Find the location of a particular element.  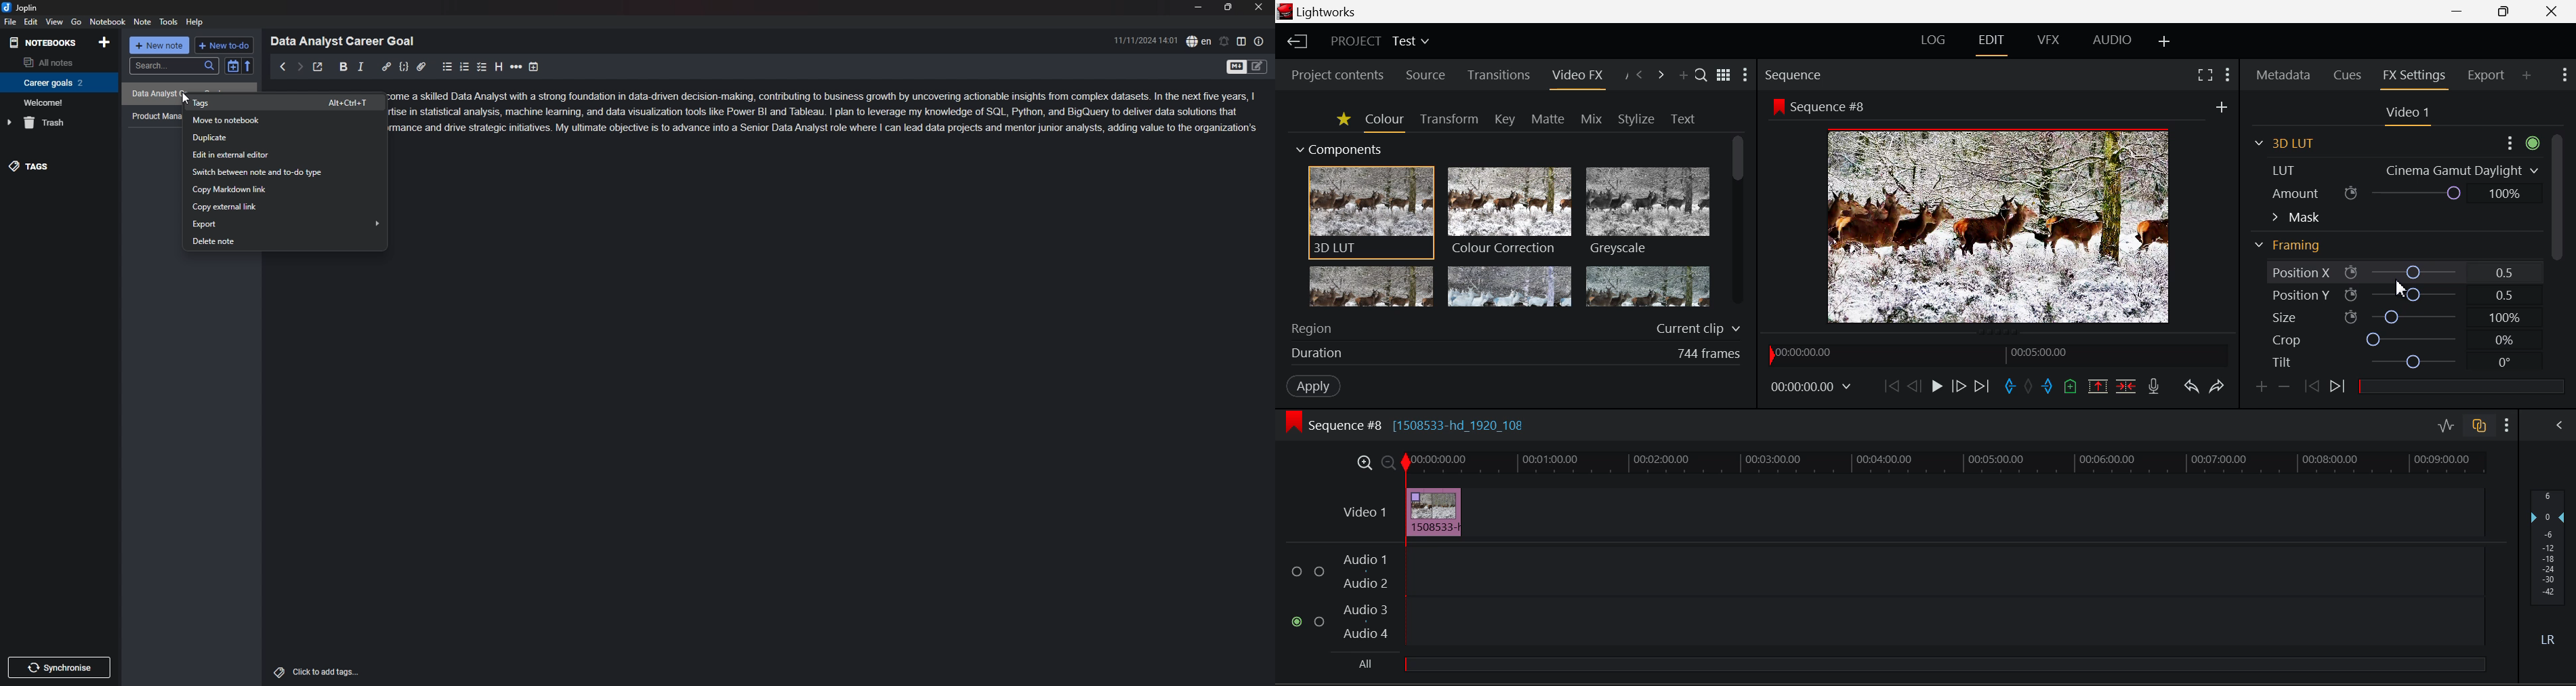

Data Analyst Career Goal is located at coordinates (347, 41).